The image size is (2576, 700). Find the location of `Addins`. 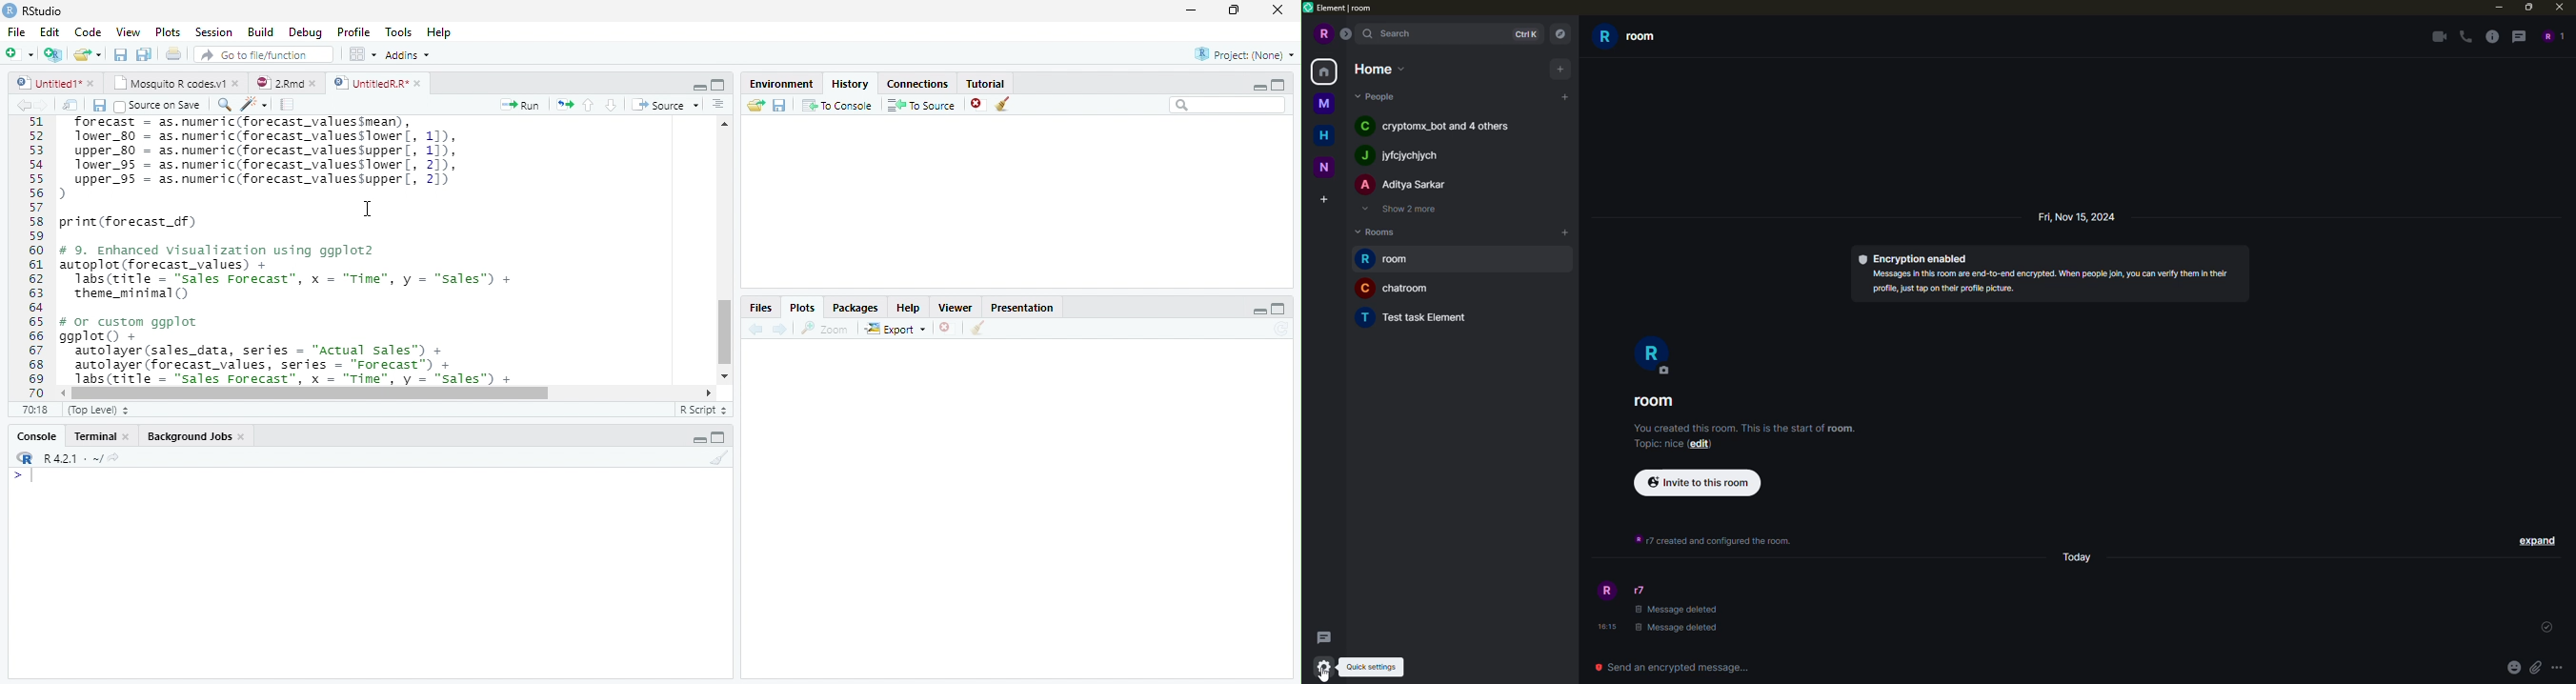

Addins is located at coordinates (410, 54).